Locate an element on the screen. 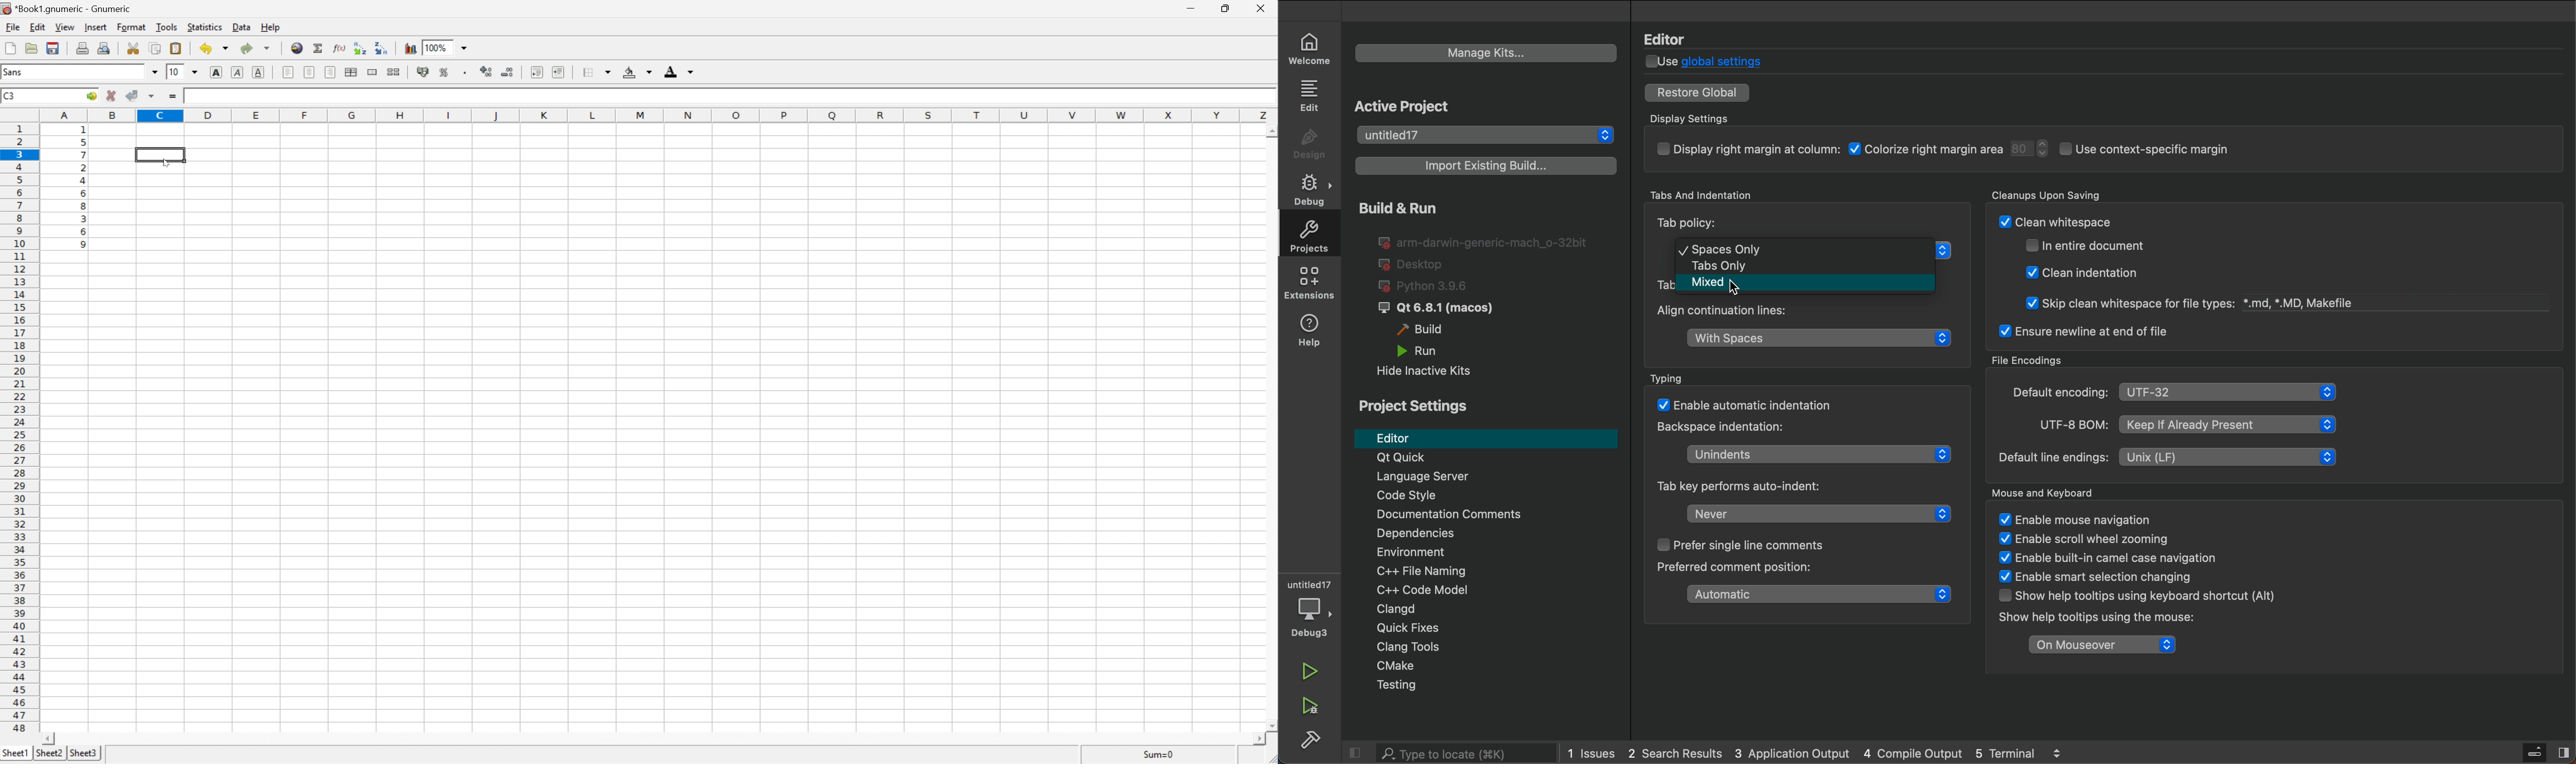 The height and width of the screenshot is (784, 2576). Dependencies  is located at coordinates (1501, 535).